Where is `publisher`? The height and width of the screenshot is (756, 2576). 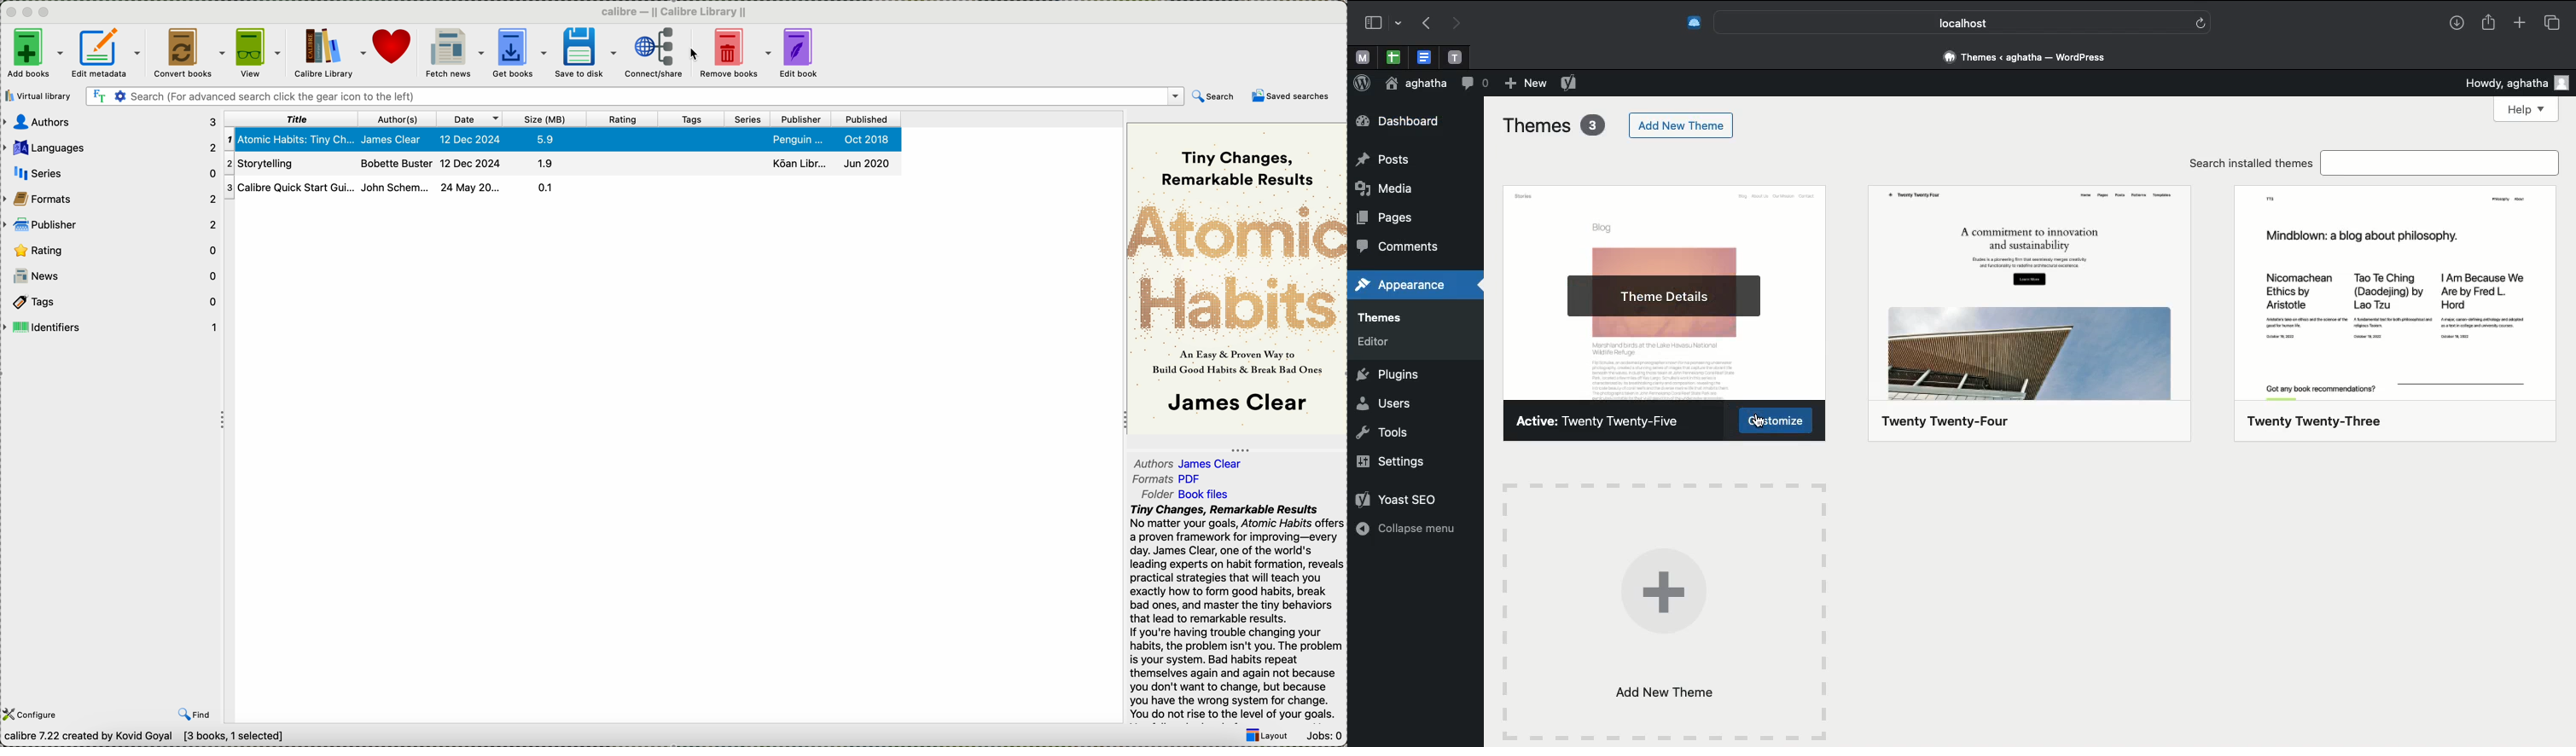
publisher is located at coordinates (111, 224).